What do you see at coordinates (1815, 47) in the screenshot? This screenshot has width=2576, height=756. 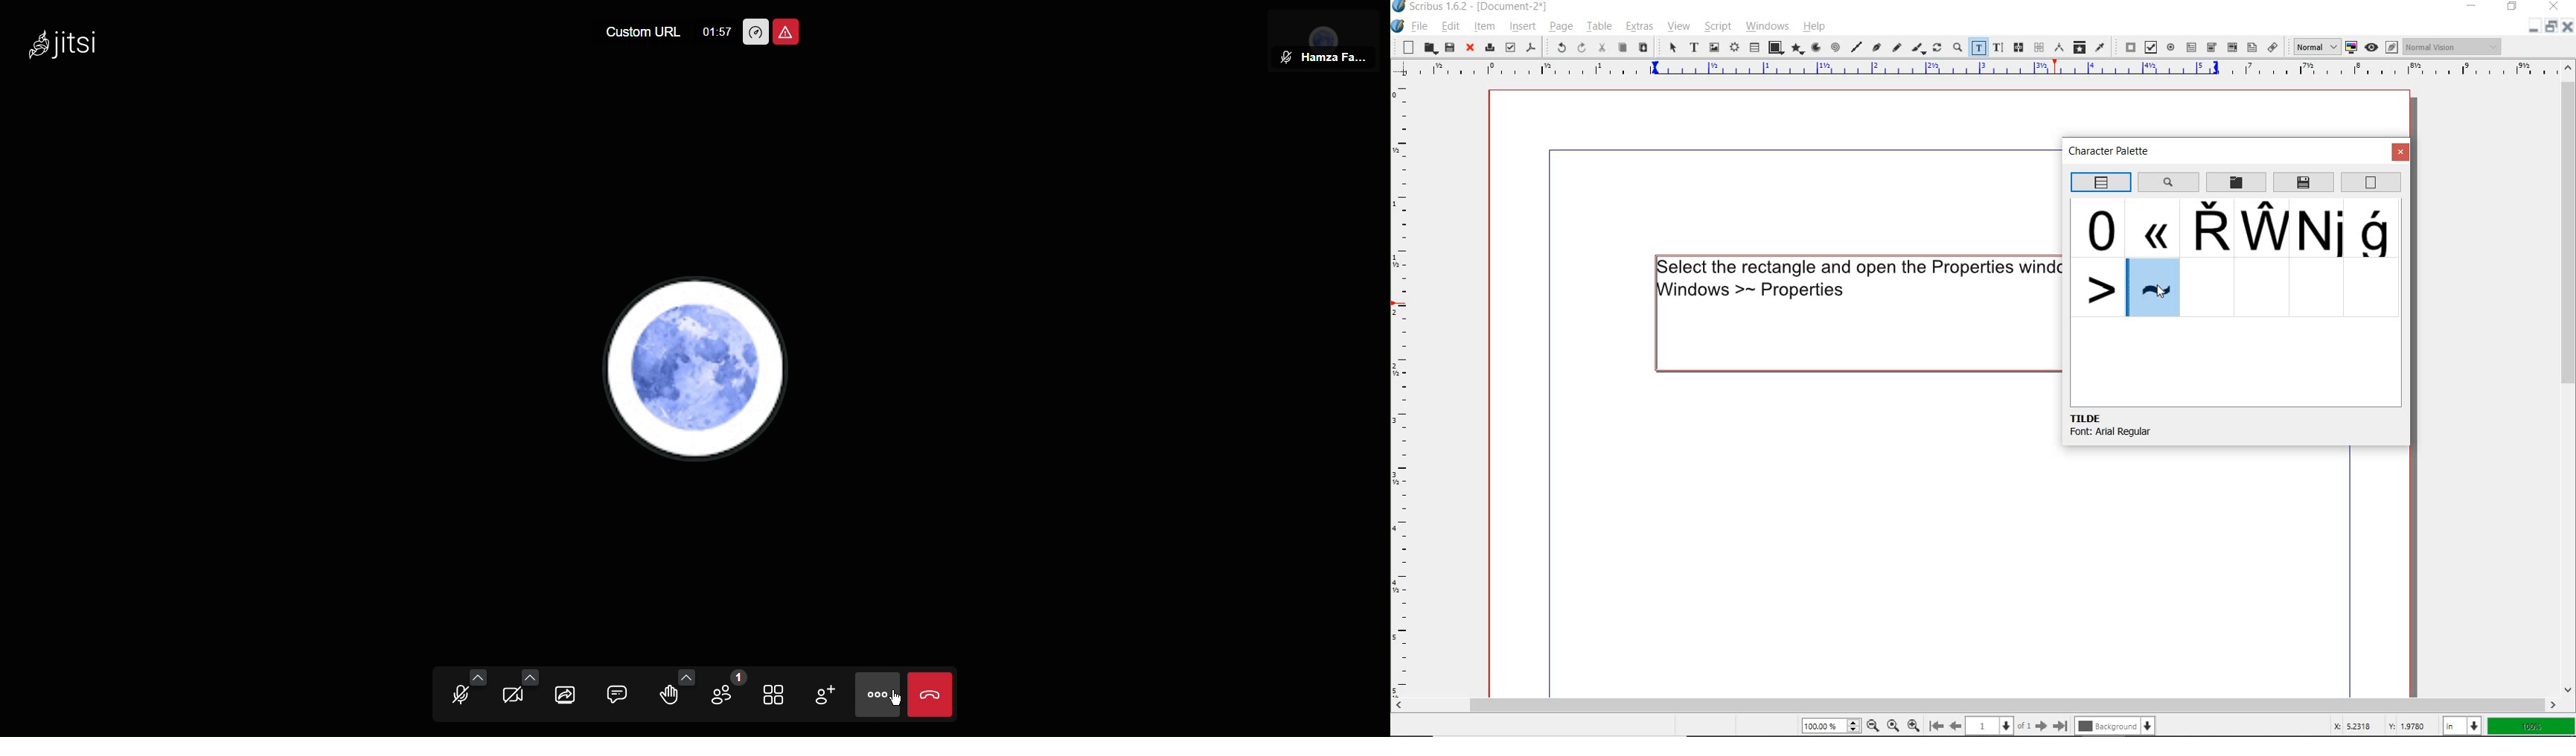 I see `arc` at bounding box center [1815, 47].